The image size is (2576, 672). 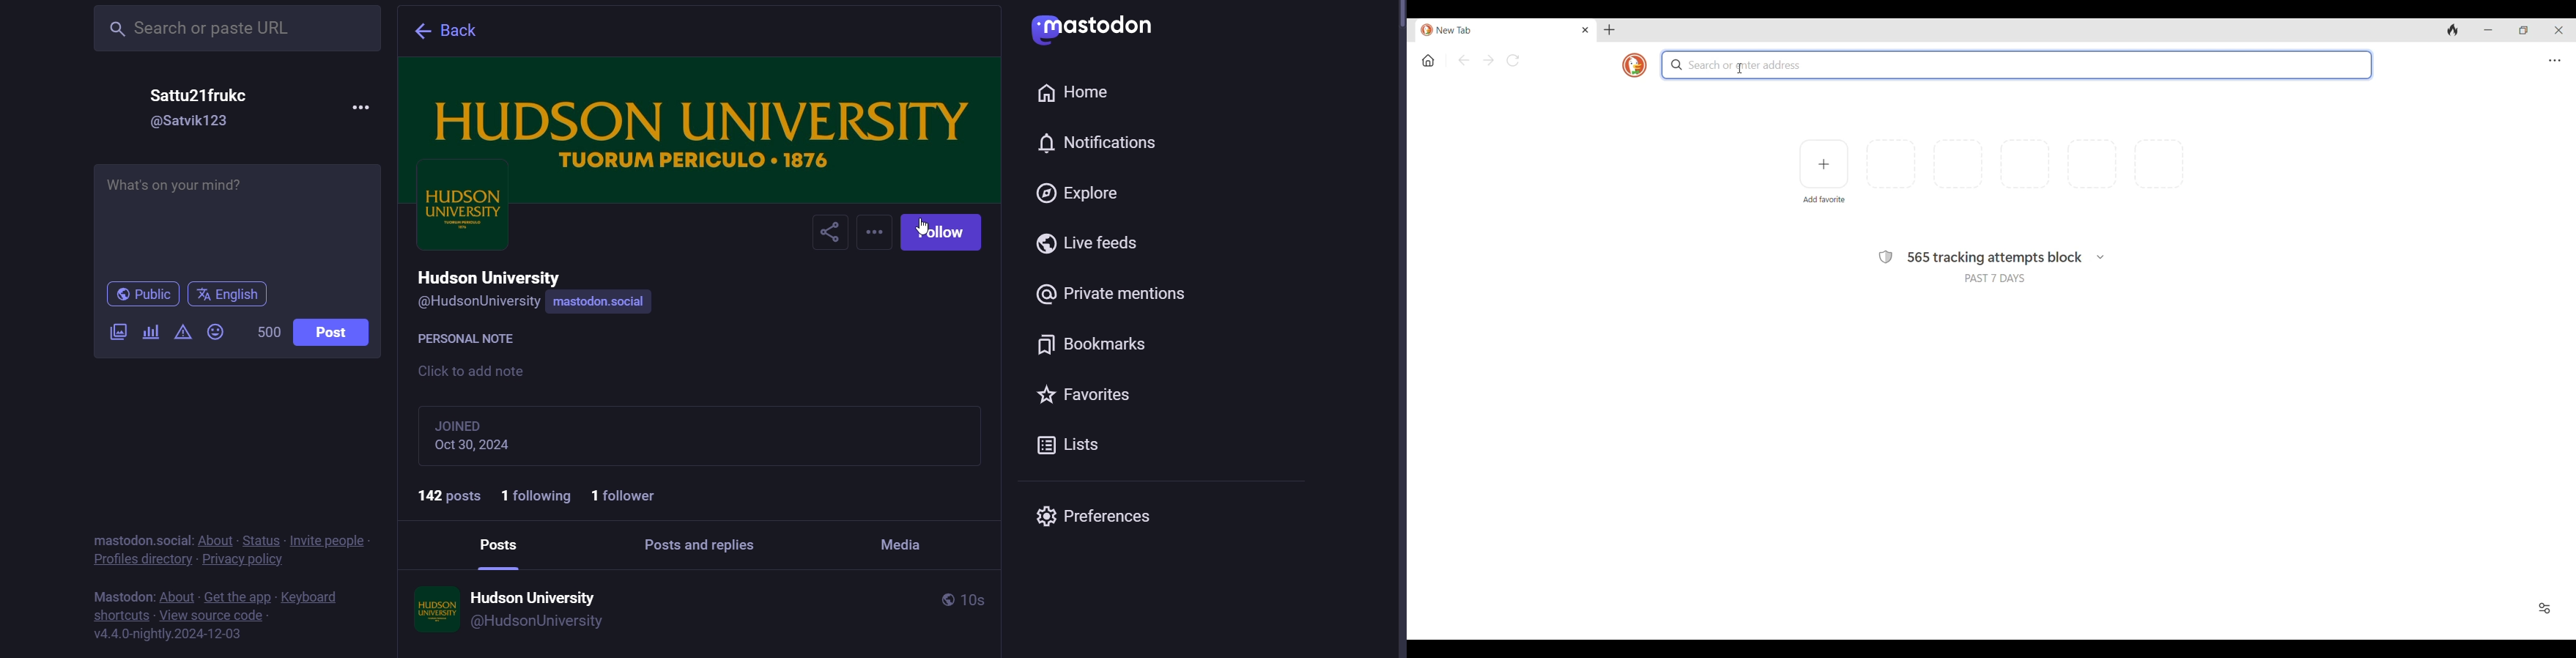 I want to click on view source code, so click(x=213, y=616).